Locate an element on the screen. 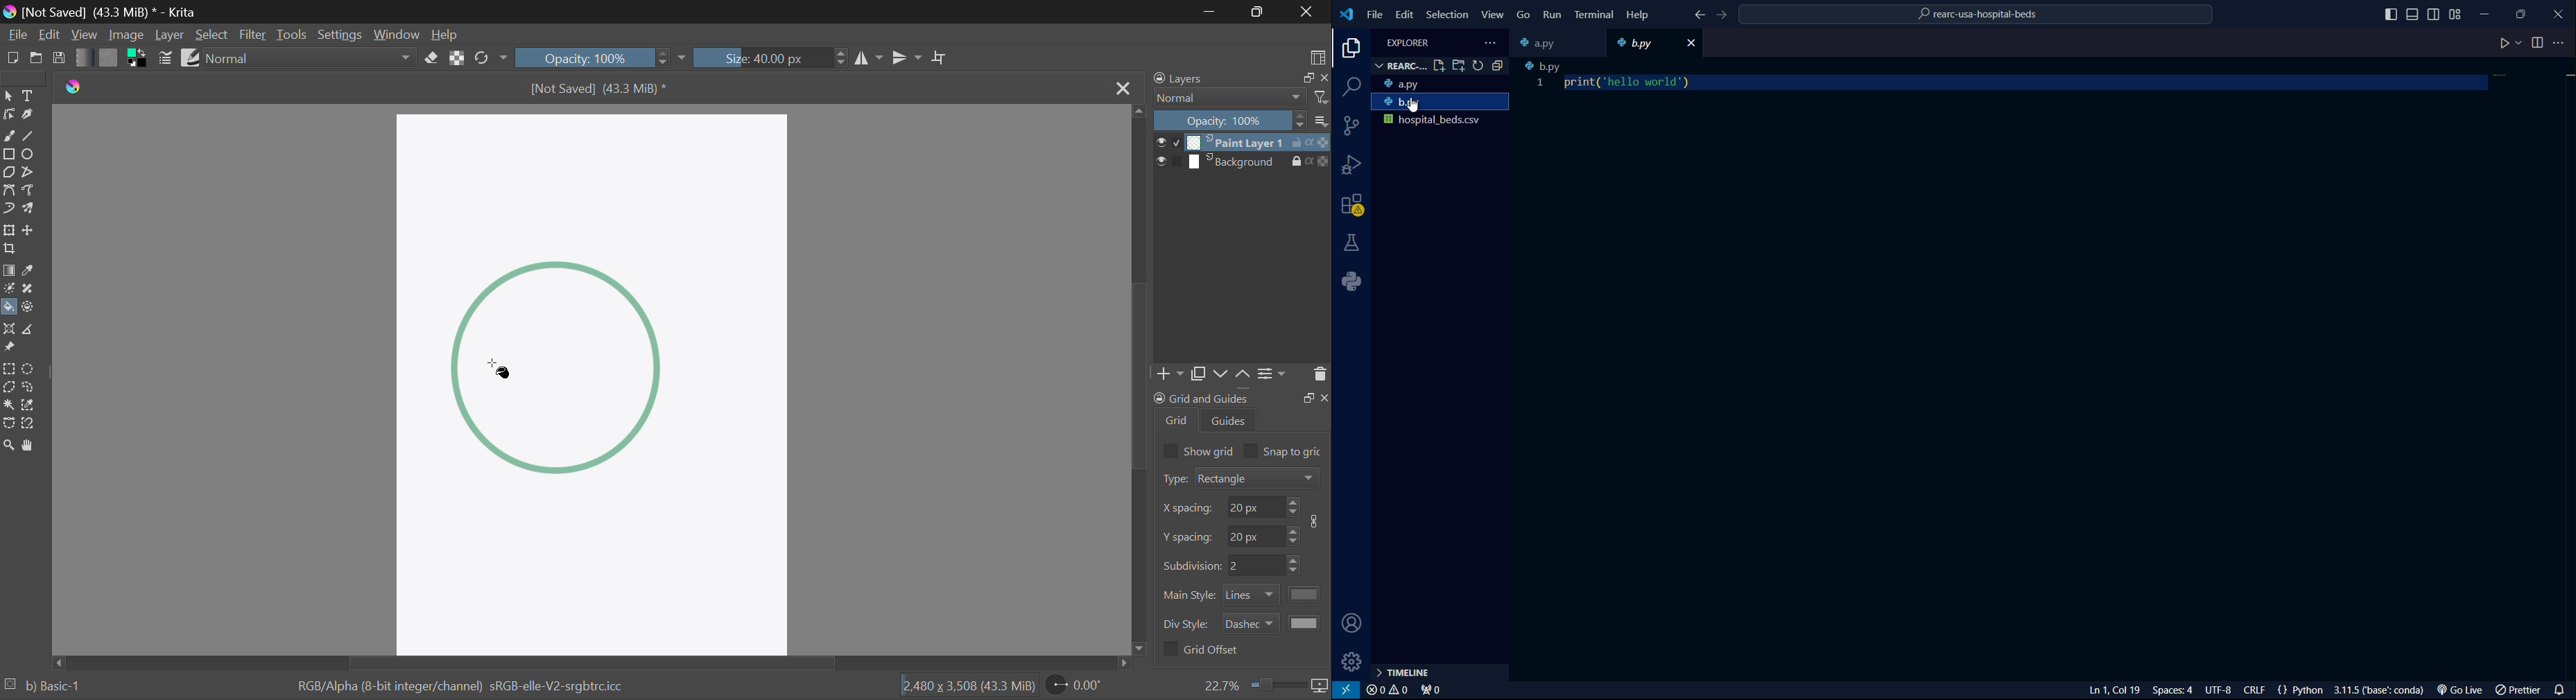  split editor right is located at coordinates (2533, 42).